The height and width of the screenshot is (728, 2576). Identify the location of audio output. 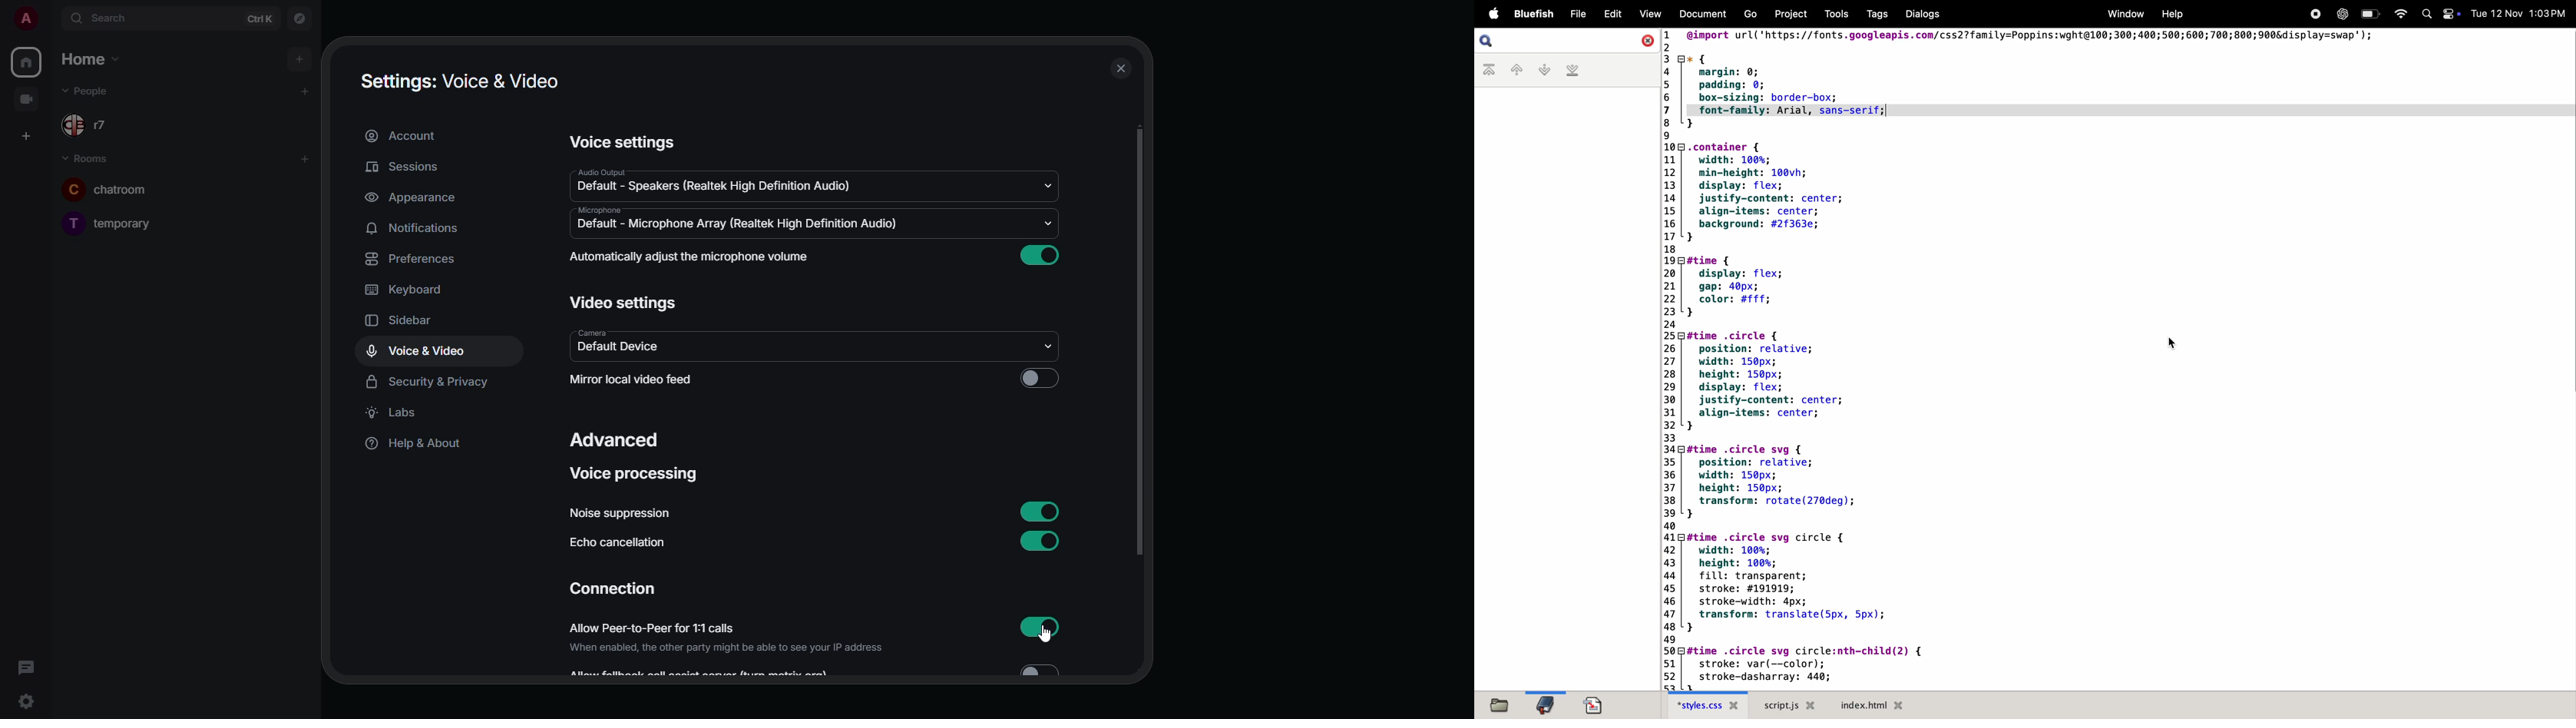
(599, 172).